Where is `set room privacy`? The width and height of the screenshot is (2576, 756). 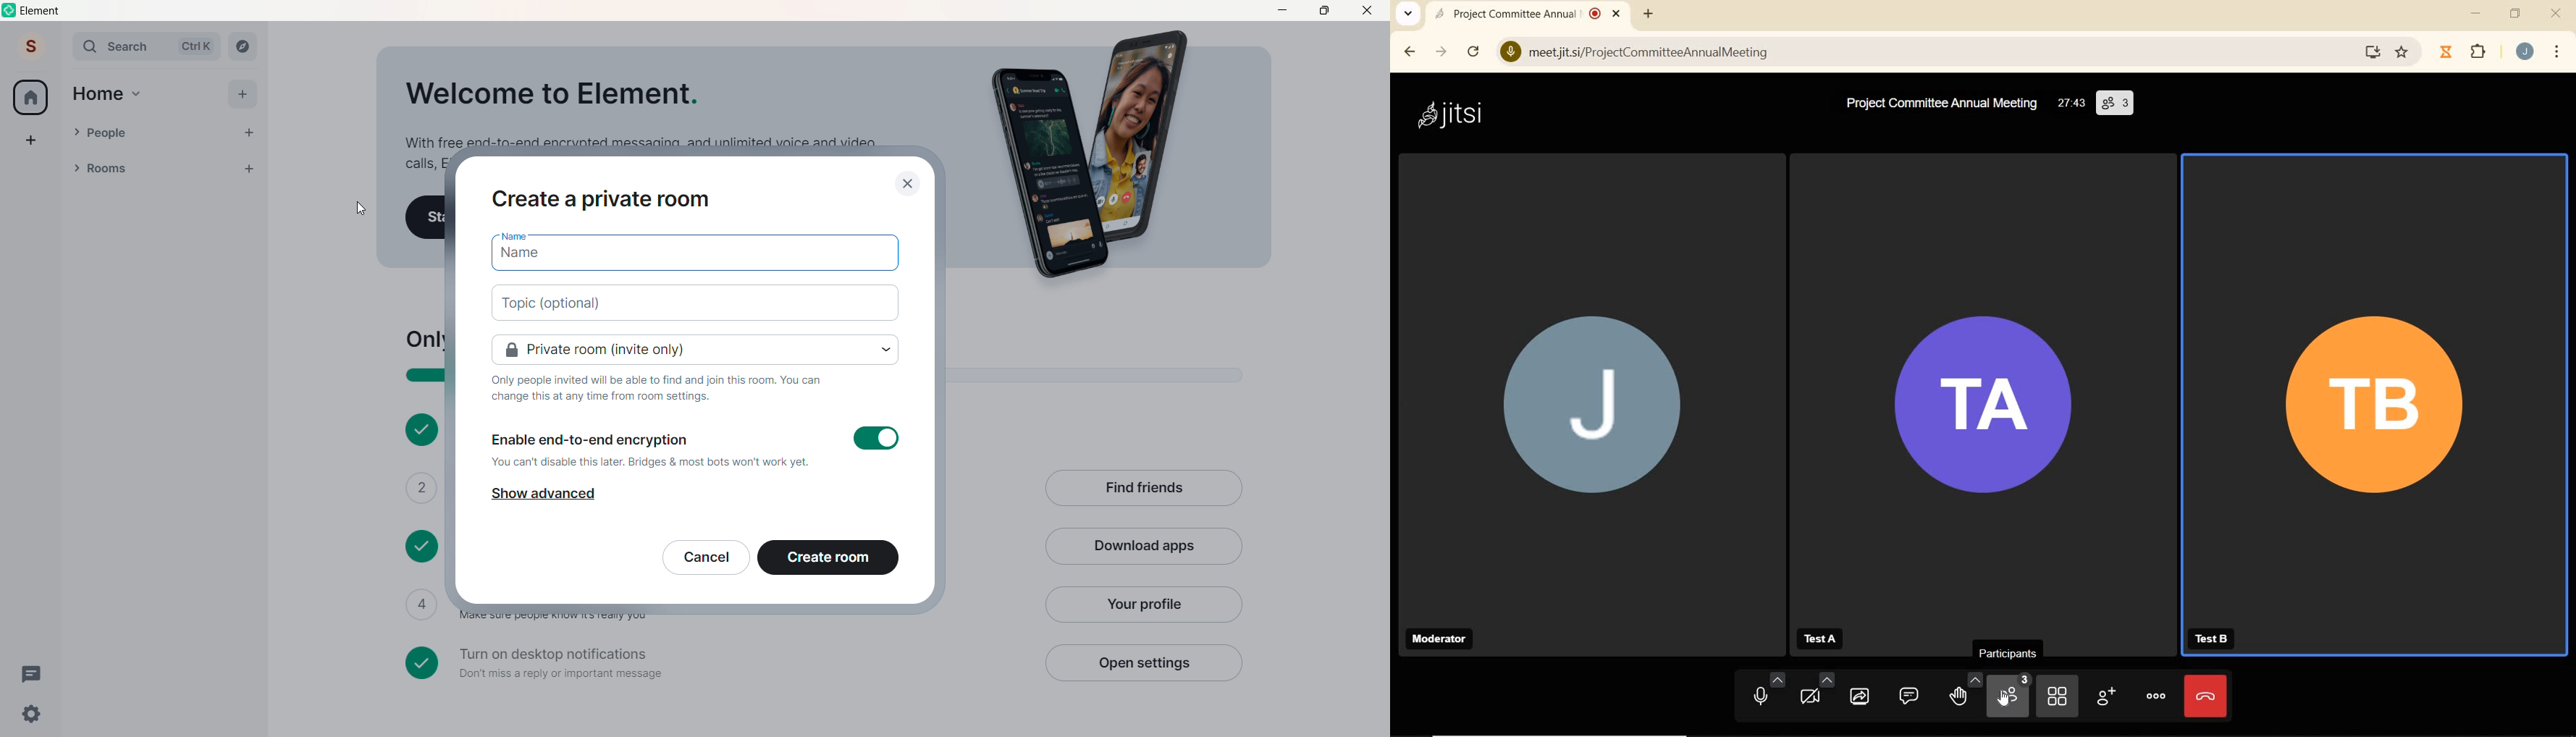
set room privacy is located at coordinates (696, 350).